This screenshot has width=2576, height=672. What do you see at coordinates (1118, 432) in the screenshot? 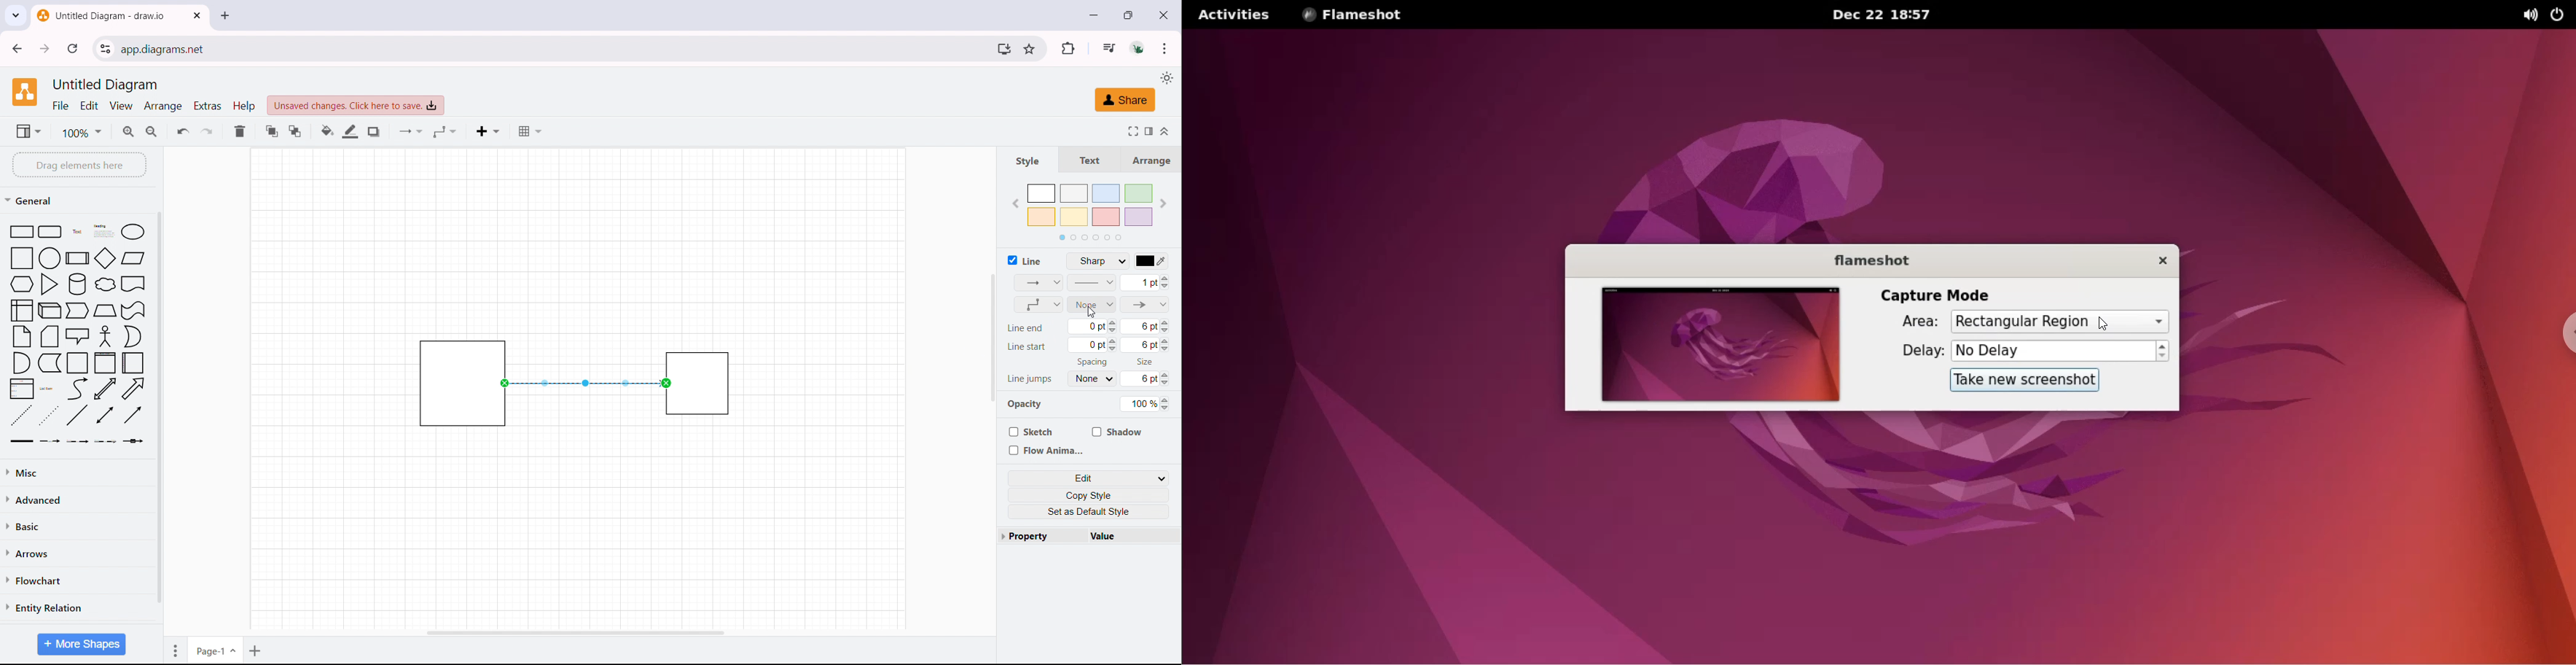
I see `shadow` at bounding box center [1118, 432].